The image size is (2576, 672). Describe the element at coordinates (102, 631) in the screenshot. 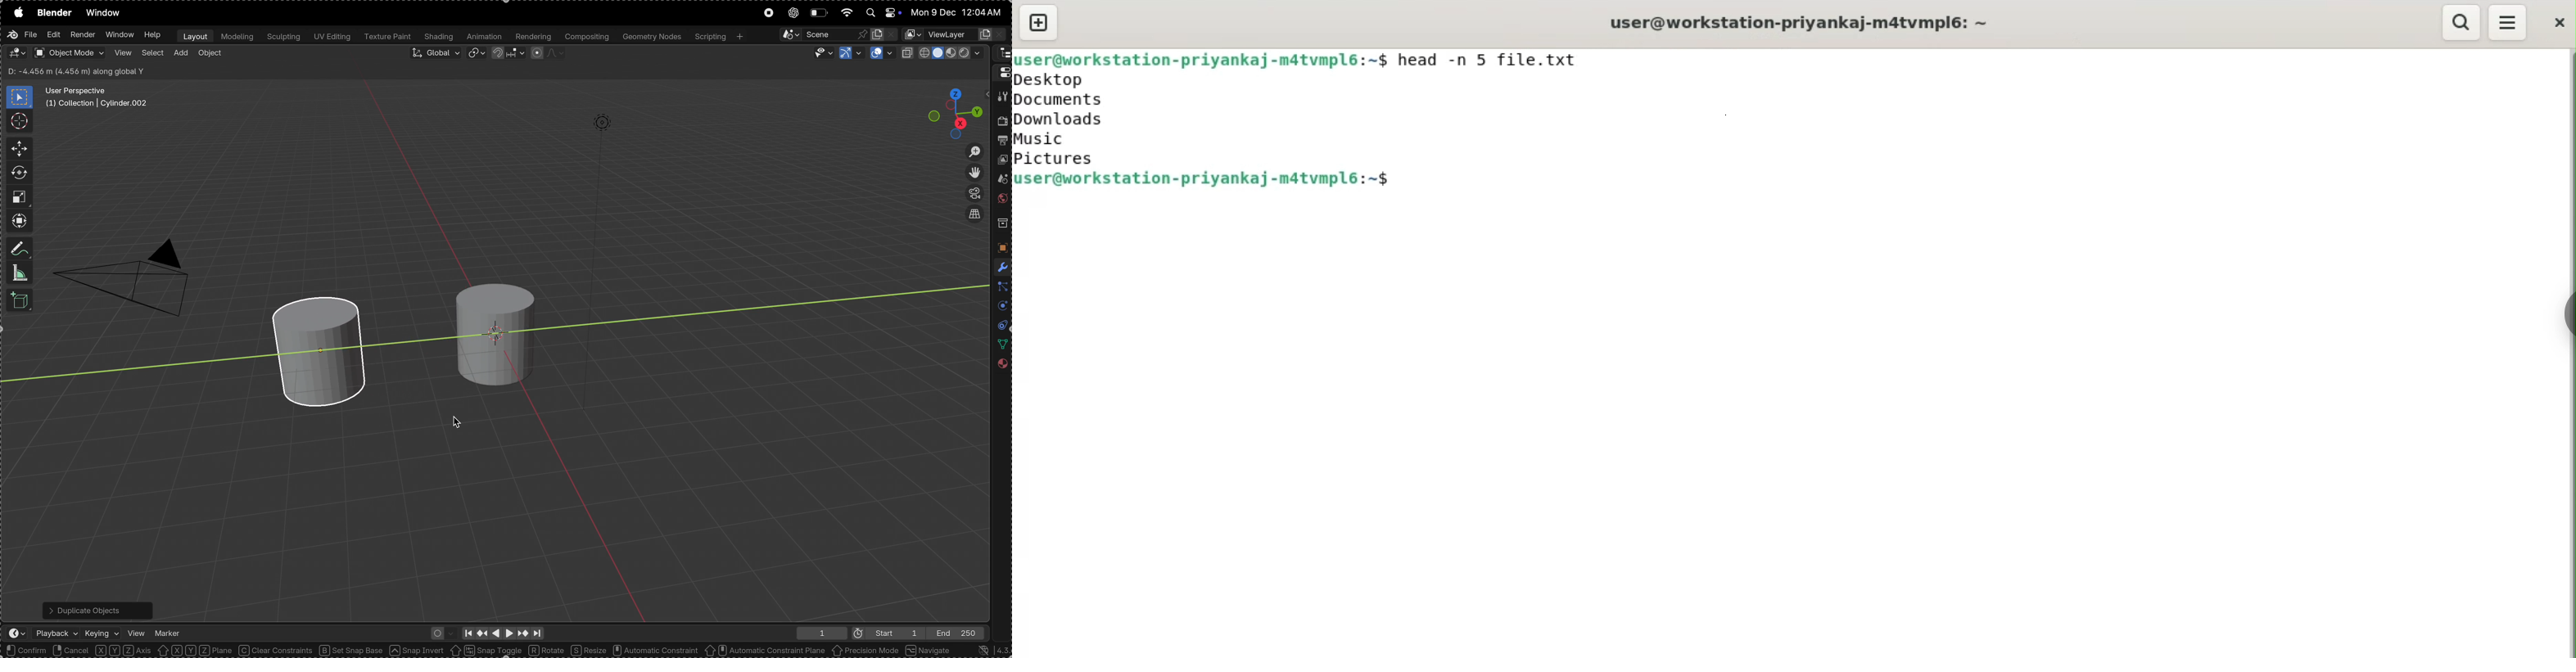

I see `keying` at that location.